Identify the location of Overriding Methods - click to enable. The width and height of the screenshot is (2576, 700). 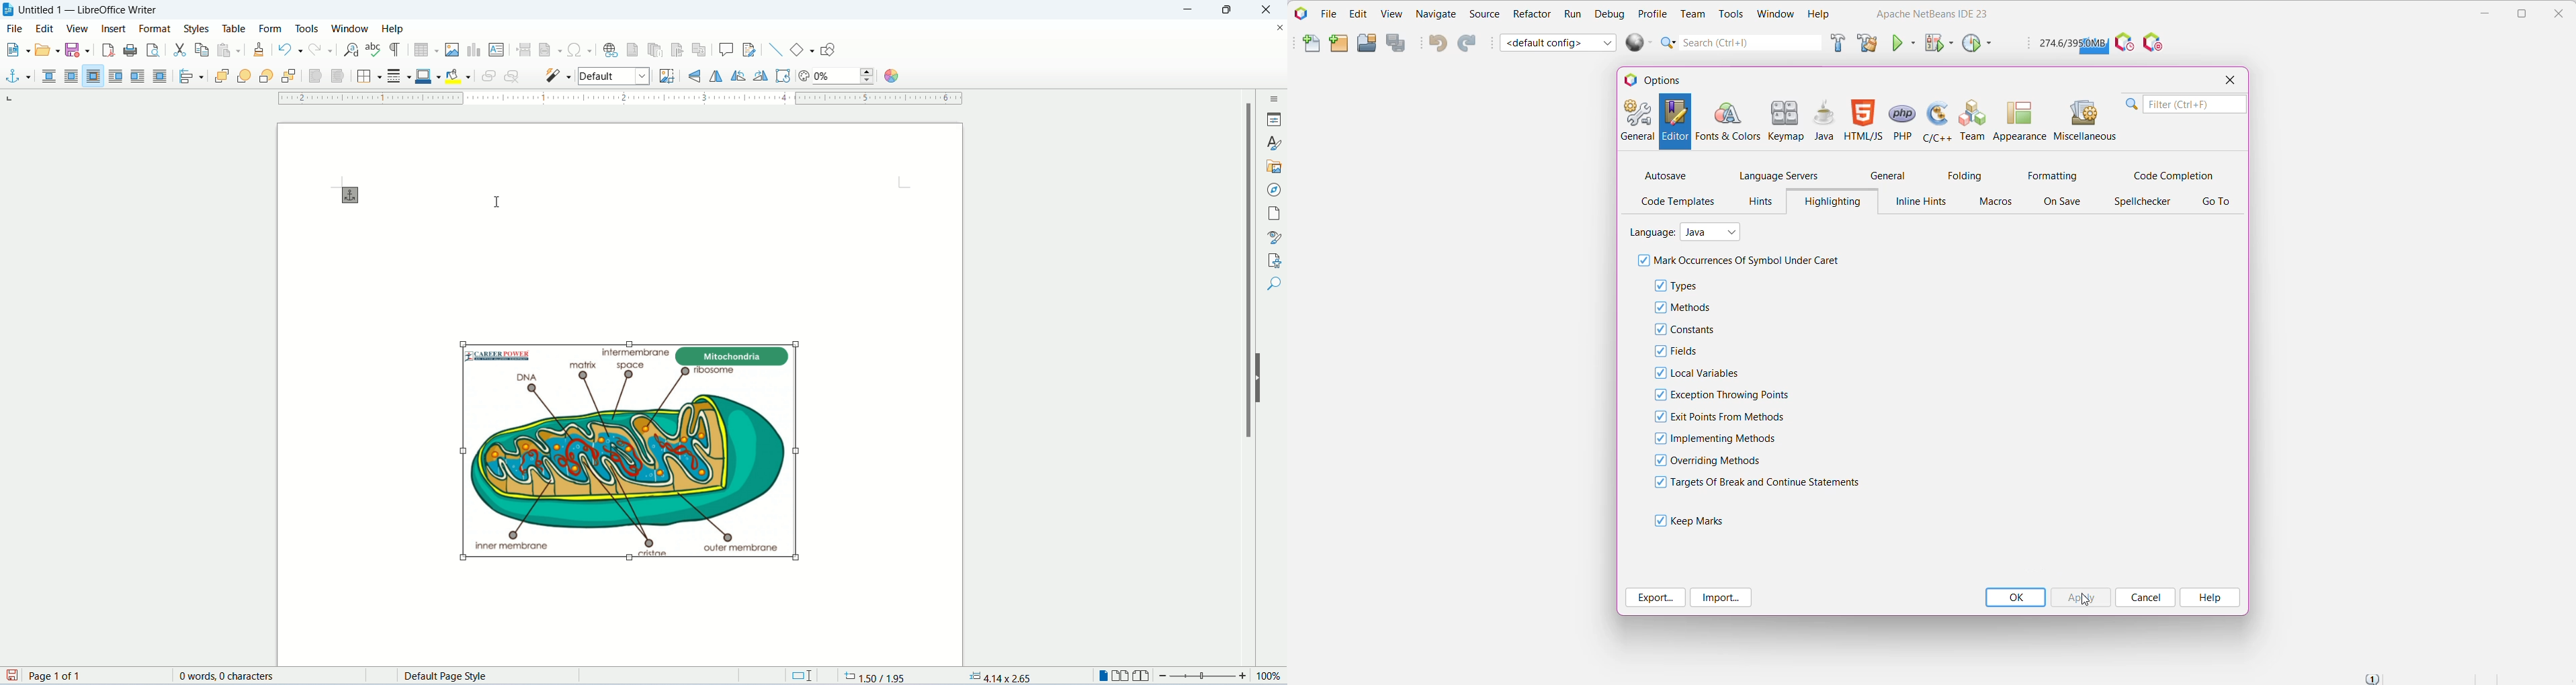
(1721, 461).